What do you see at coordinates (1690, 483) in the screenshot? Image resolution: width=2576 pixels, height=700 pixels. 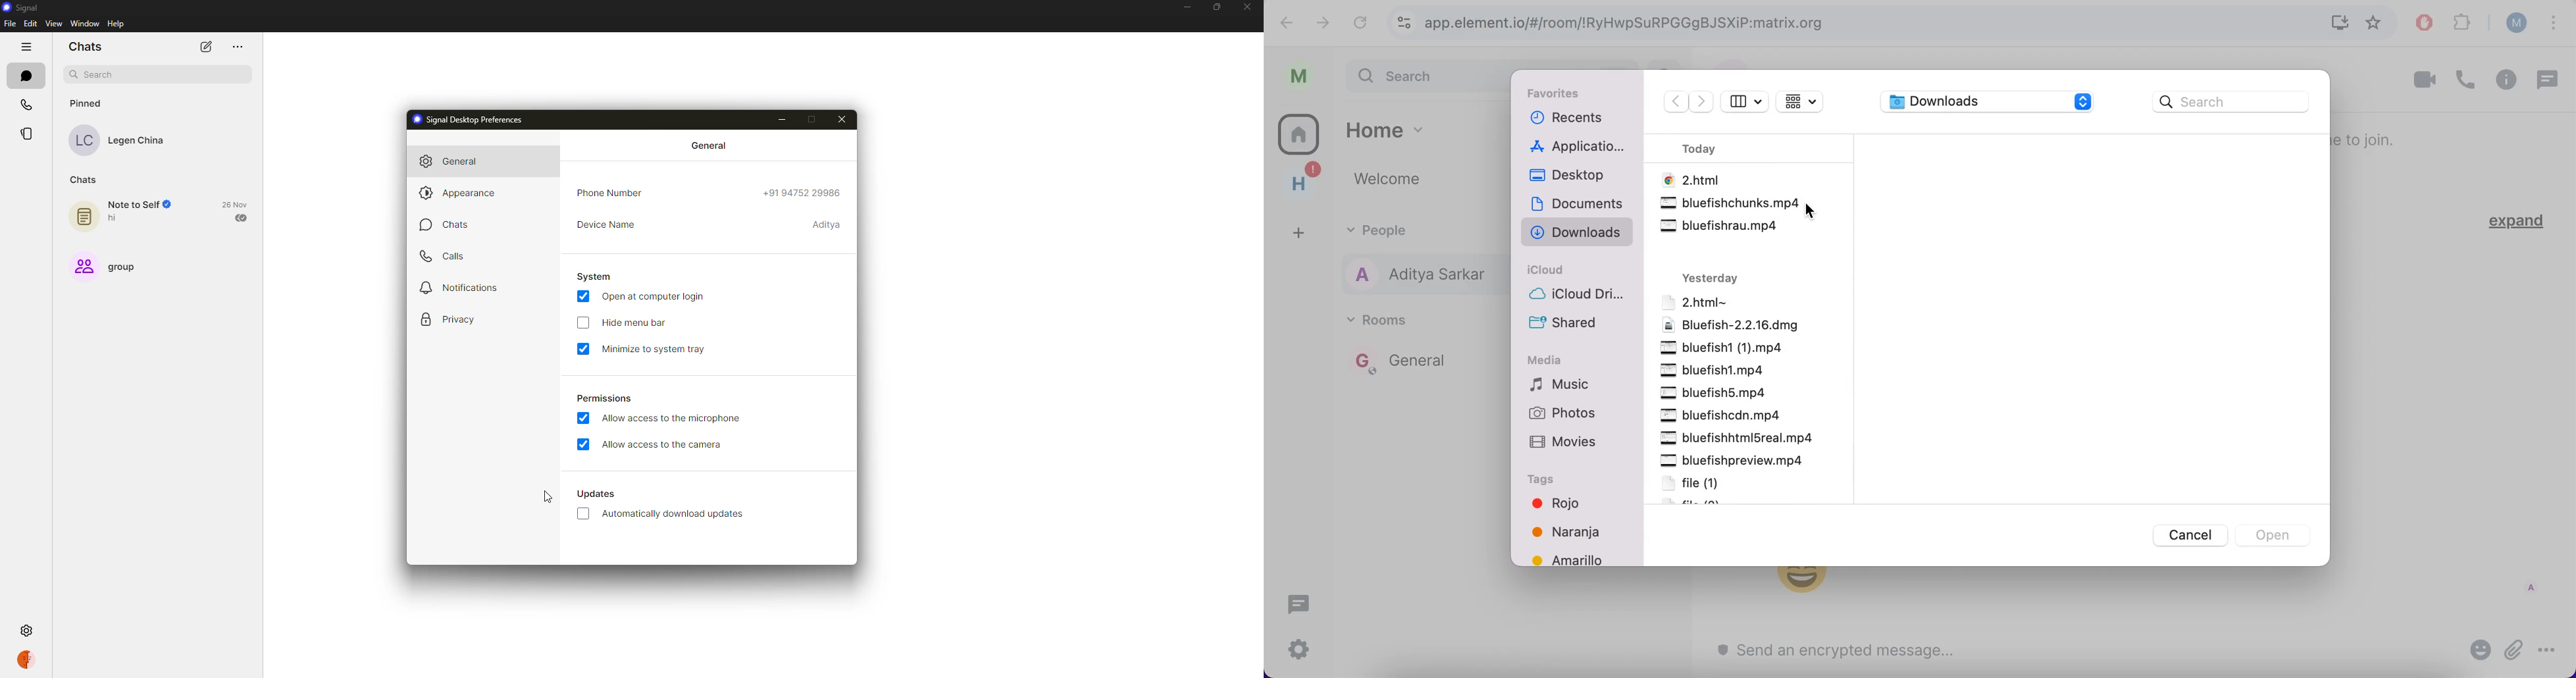 I see `file` at bounding box center [1690, 483].